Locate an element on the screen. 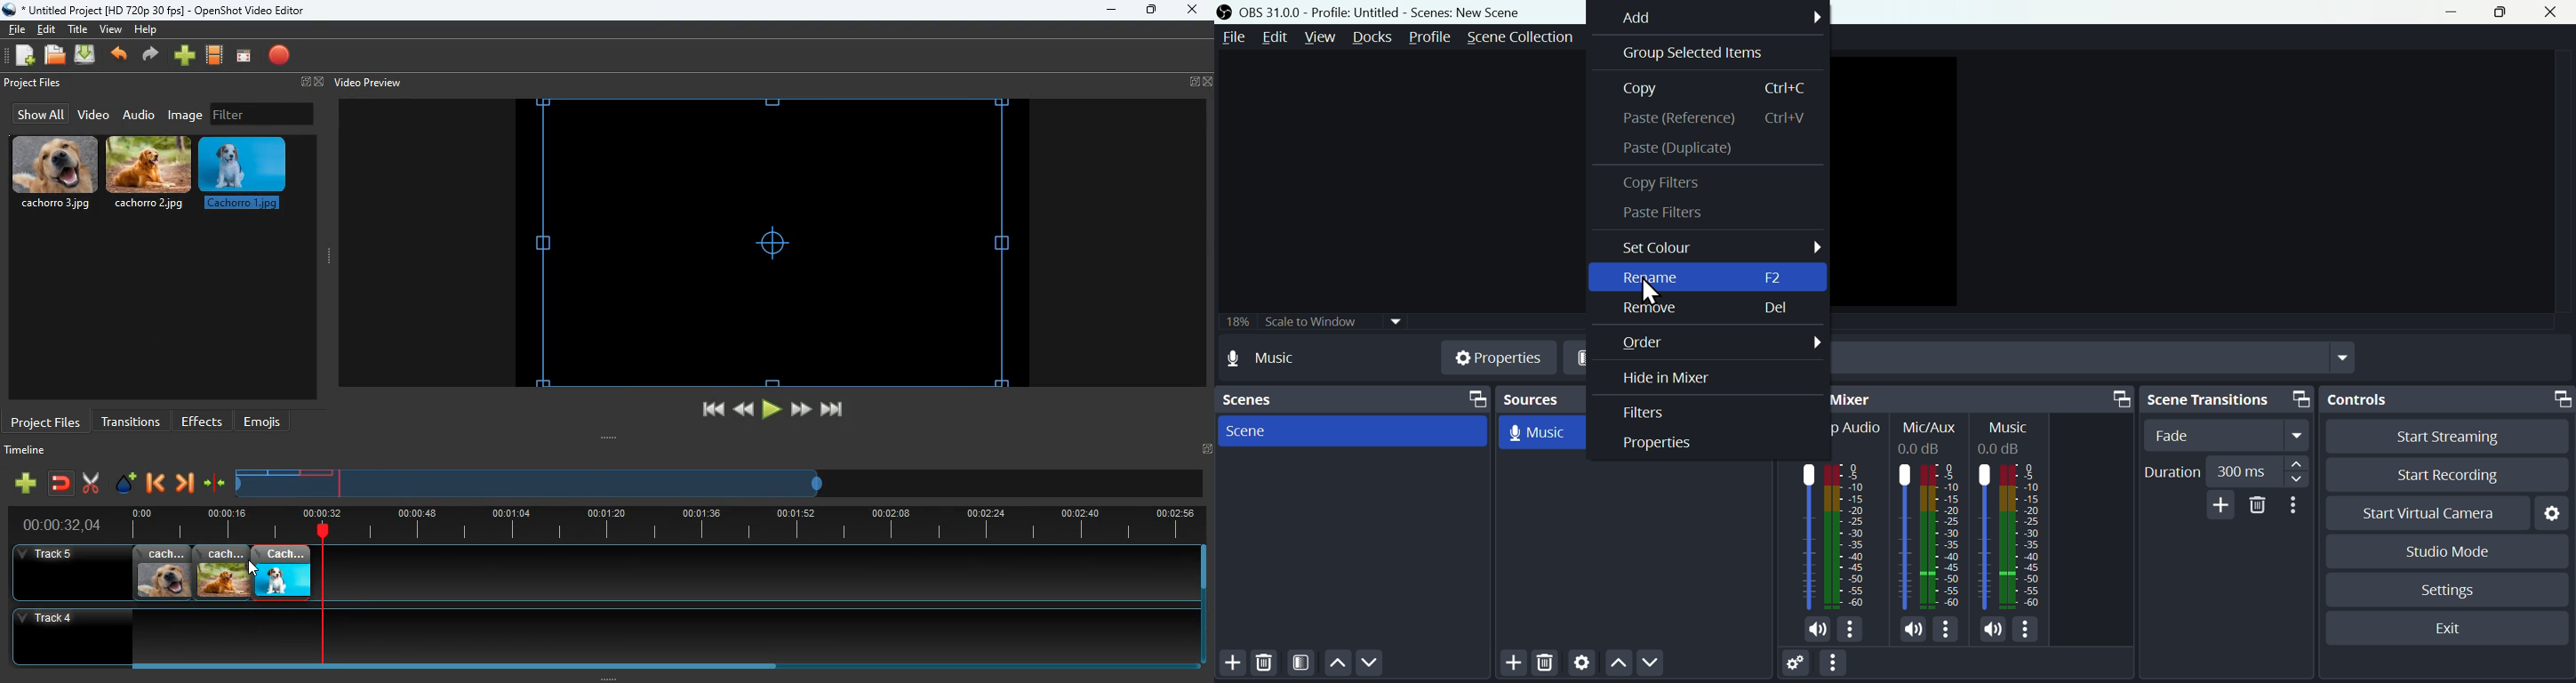  time is located at coordinates (54, 525).